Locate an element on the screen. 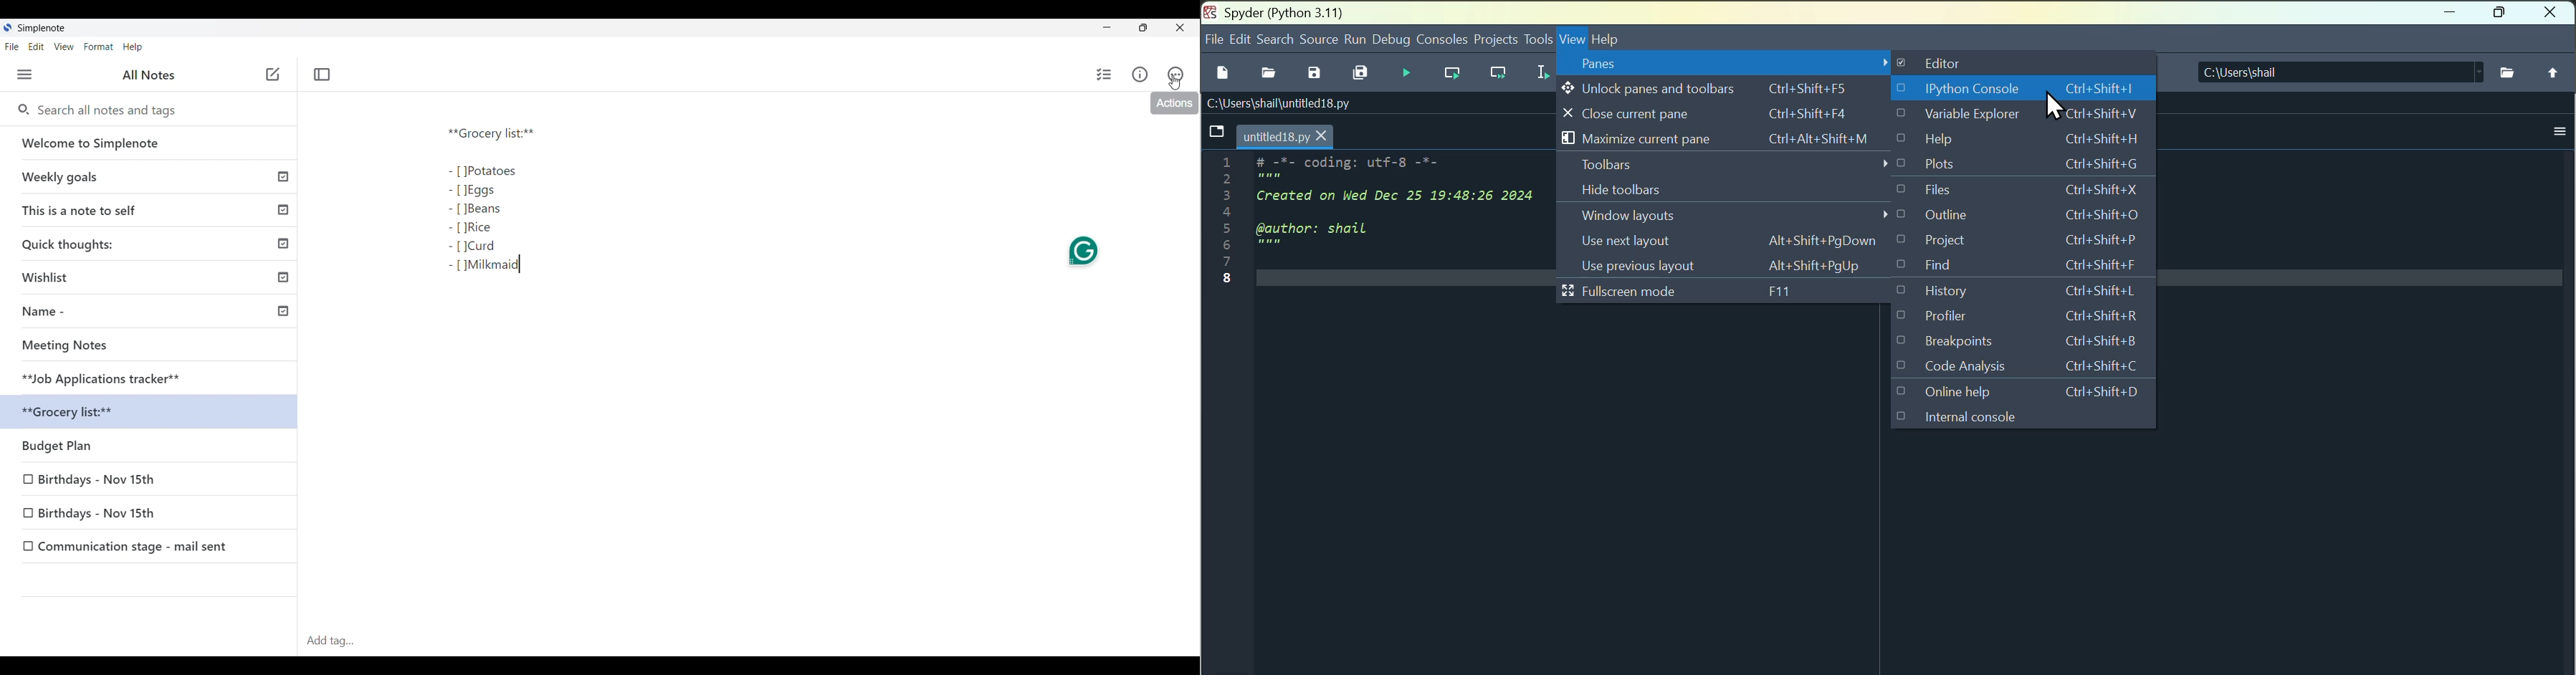  Save all is located at coordinates (1360, 73).